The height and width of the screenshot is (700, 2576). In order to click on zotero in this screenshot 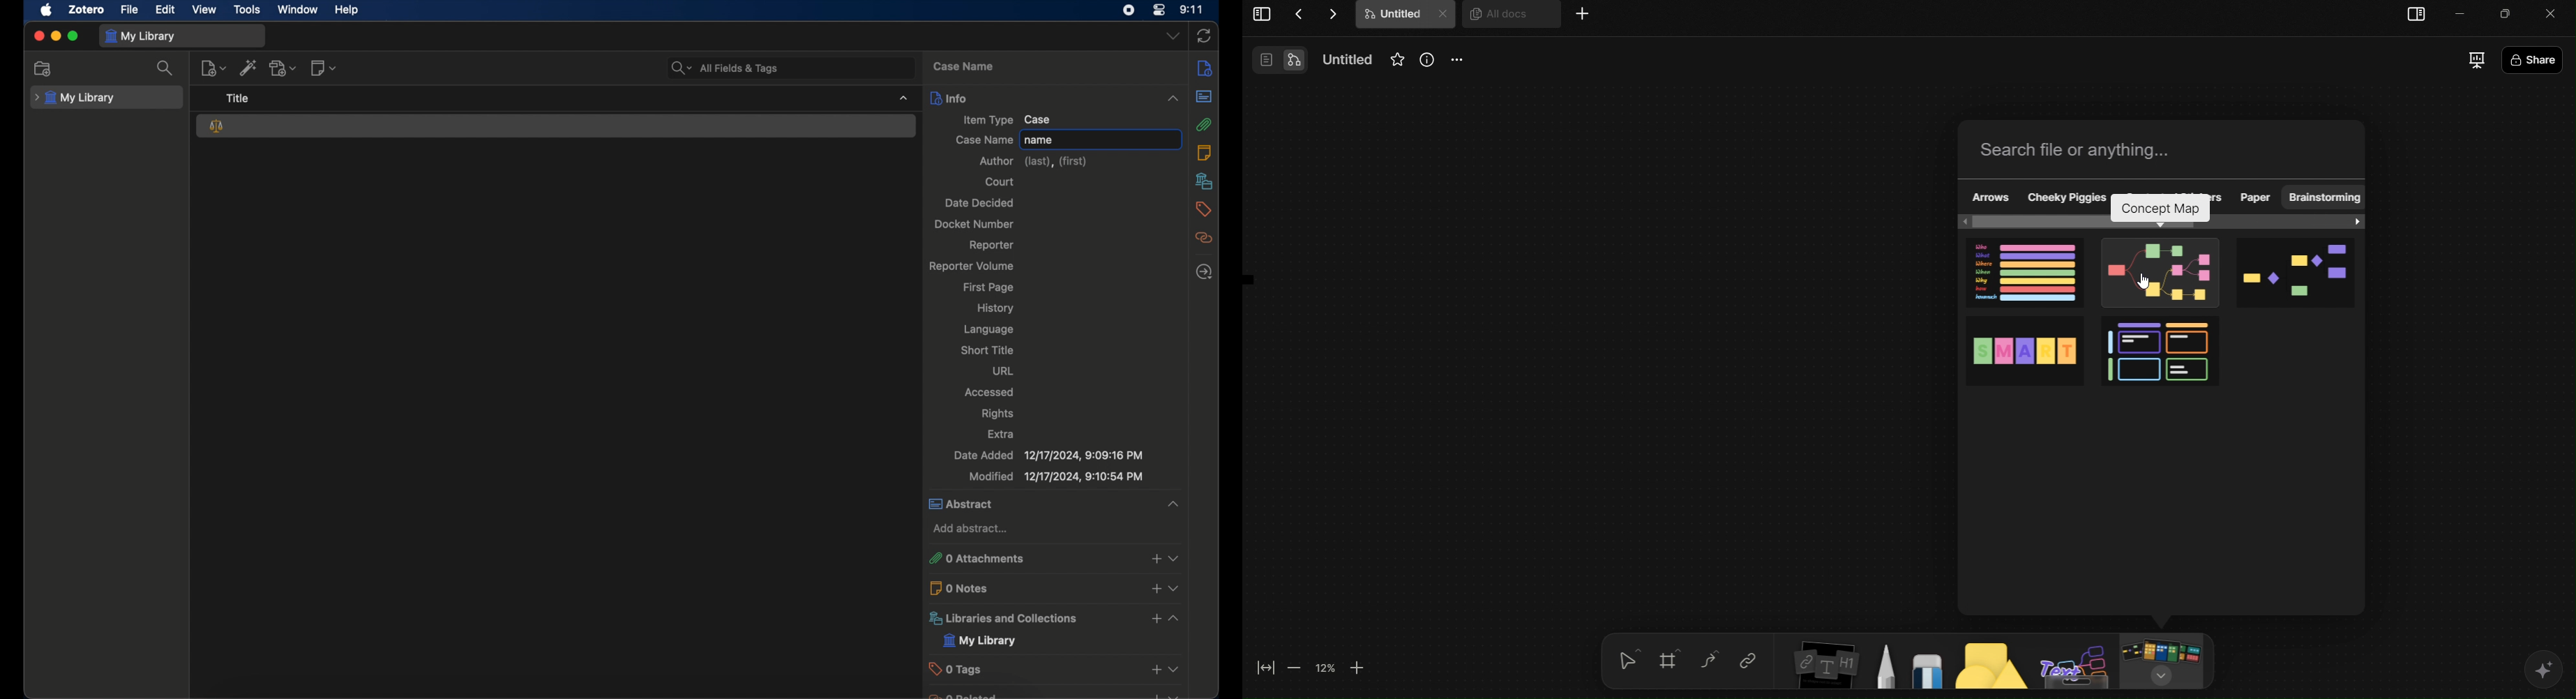, I will do `click(87, 10)`.